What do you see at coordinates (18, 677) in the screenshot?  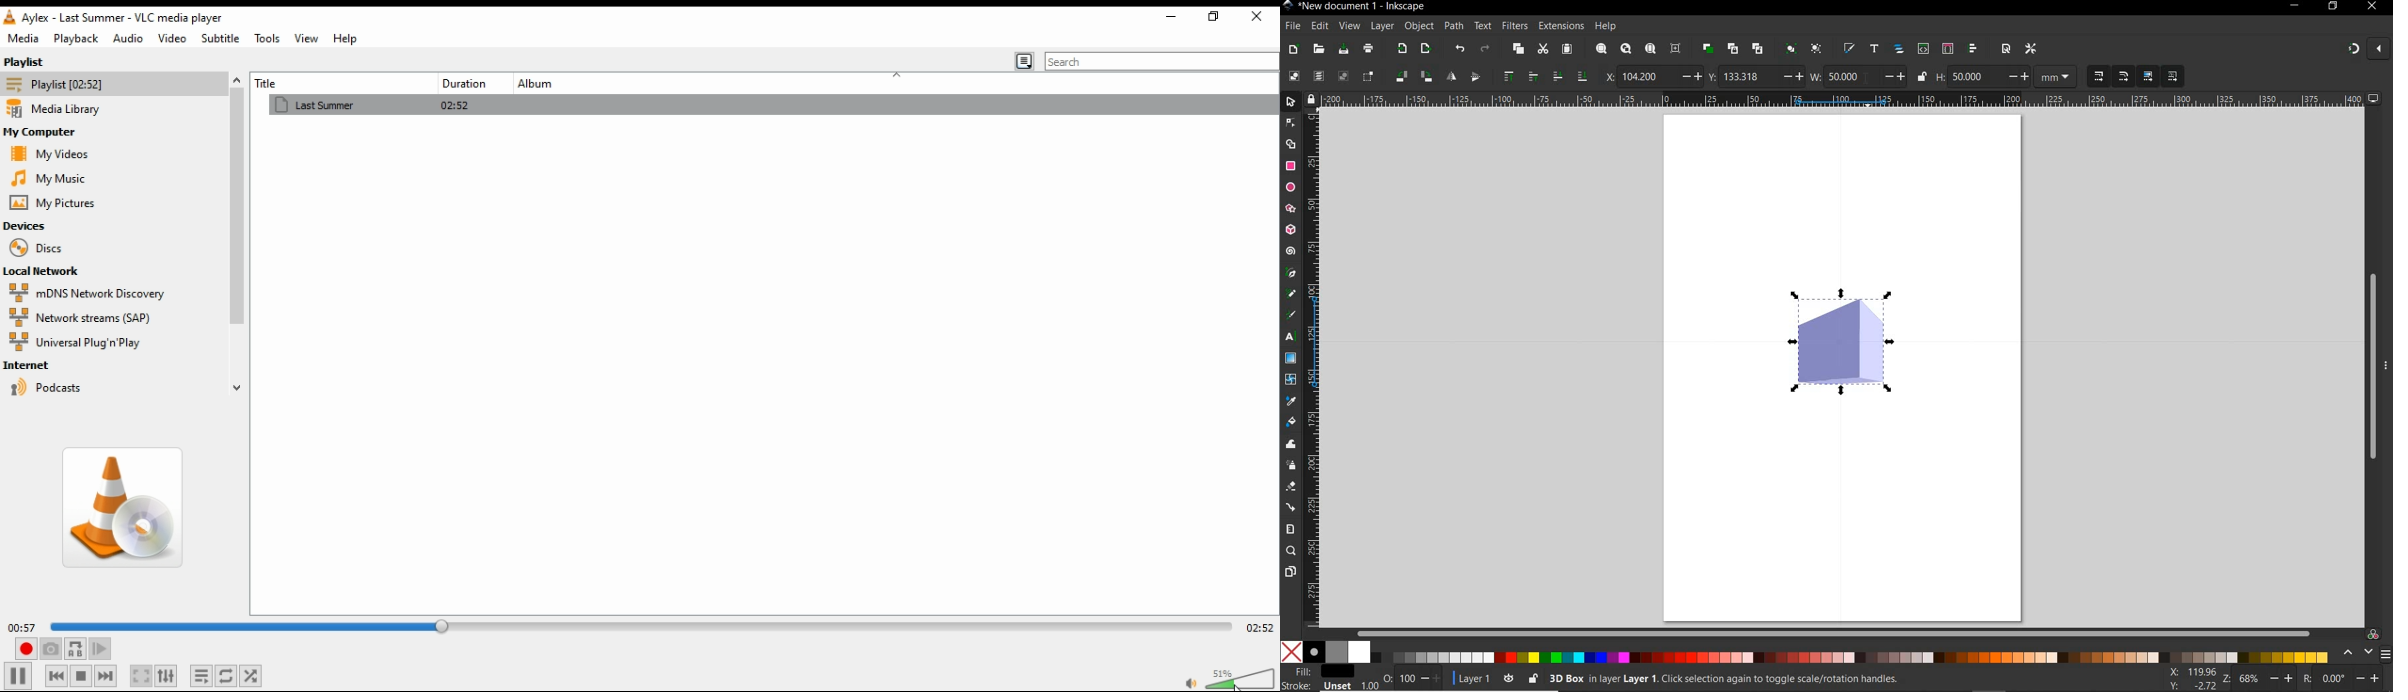 I see `play/pause` at bounding box center [18, 677].